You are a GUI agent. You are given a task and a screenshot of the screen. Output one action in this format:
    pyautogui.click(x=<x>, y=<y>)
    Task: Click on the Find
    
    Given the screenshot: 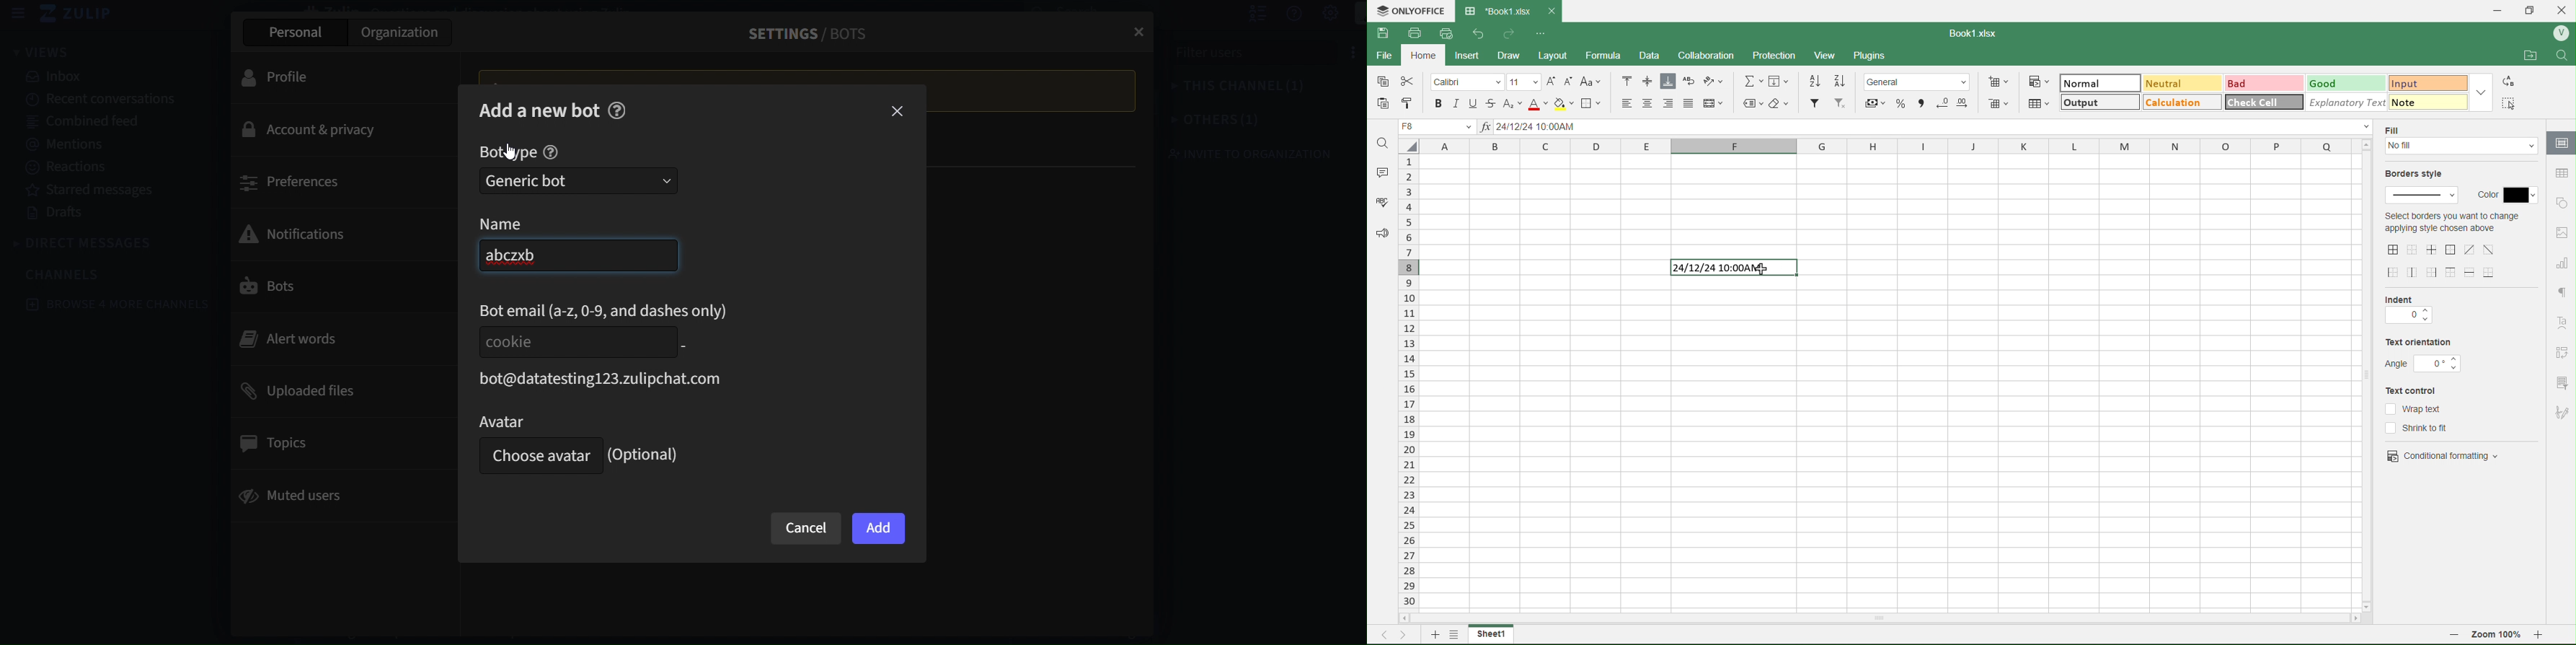 What is the action you would take?
    pyautogui.click(x=1383, y=143)
    